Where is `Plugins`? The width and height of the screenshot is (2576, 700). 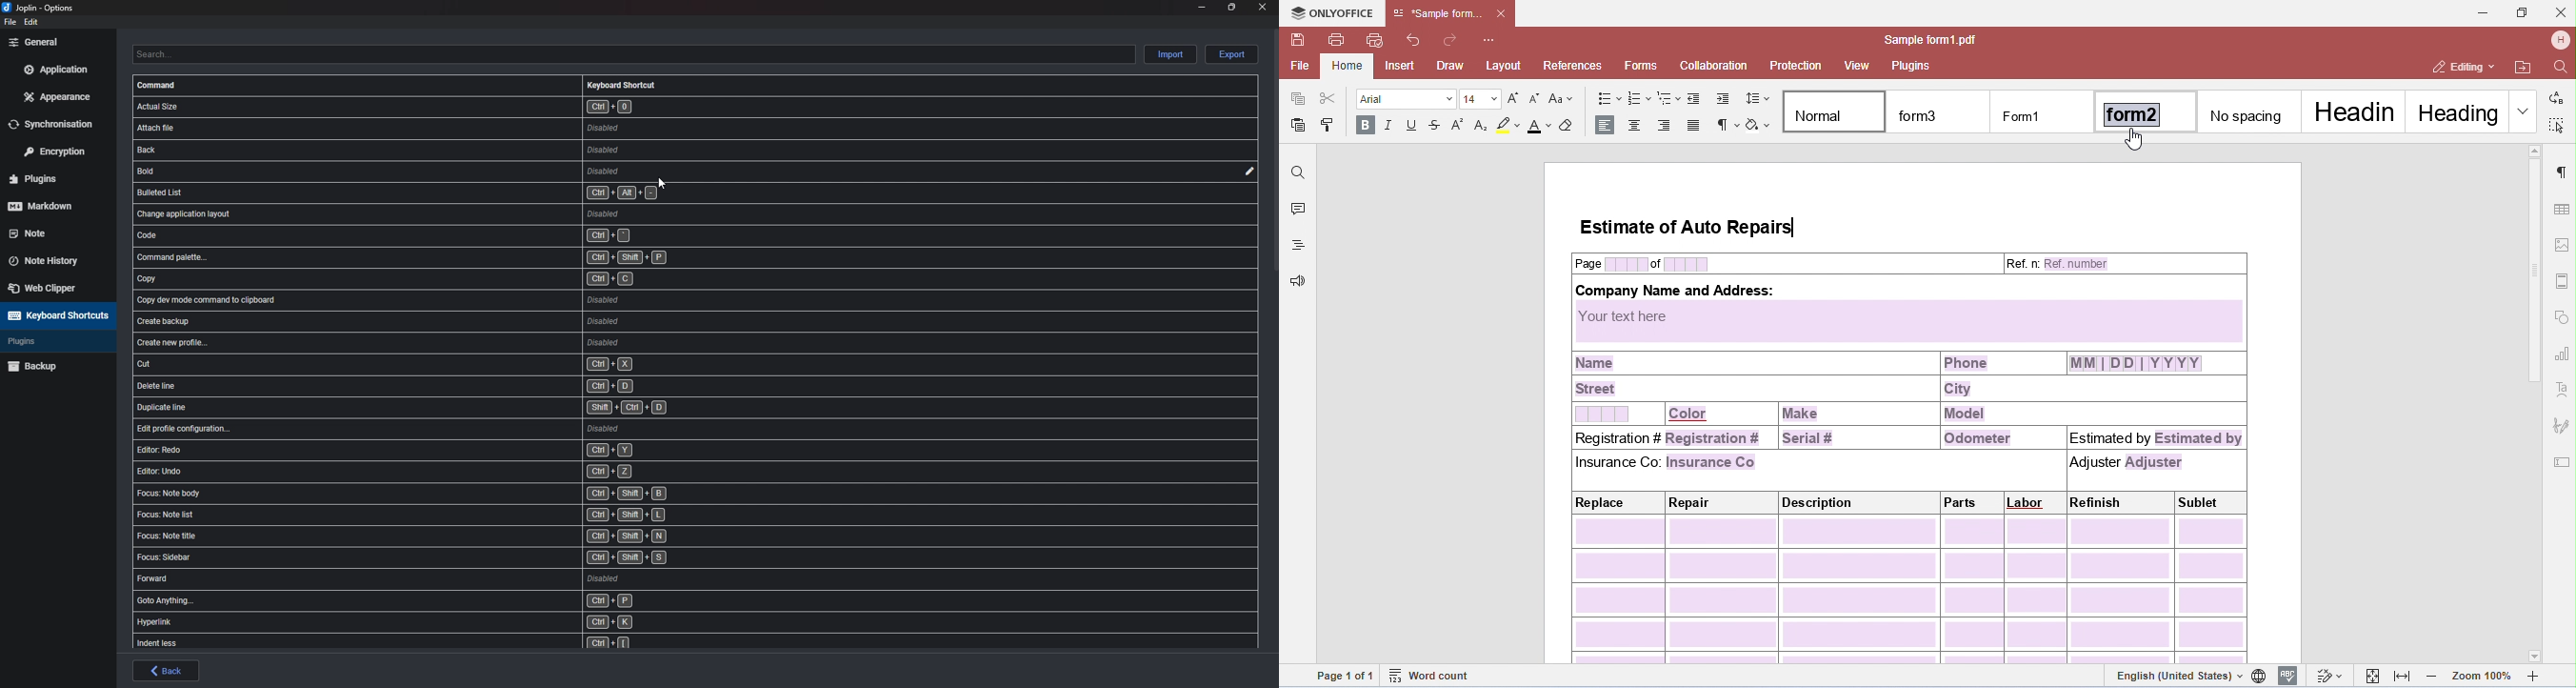 Plugins is located at coordinates (51, 179).